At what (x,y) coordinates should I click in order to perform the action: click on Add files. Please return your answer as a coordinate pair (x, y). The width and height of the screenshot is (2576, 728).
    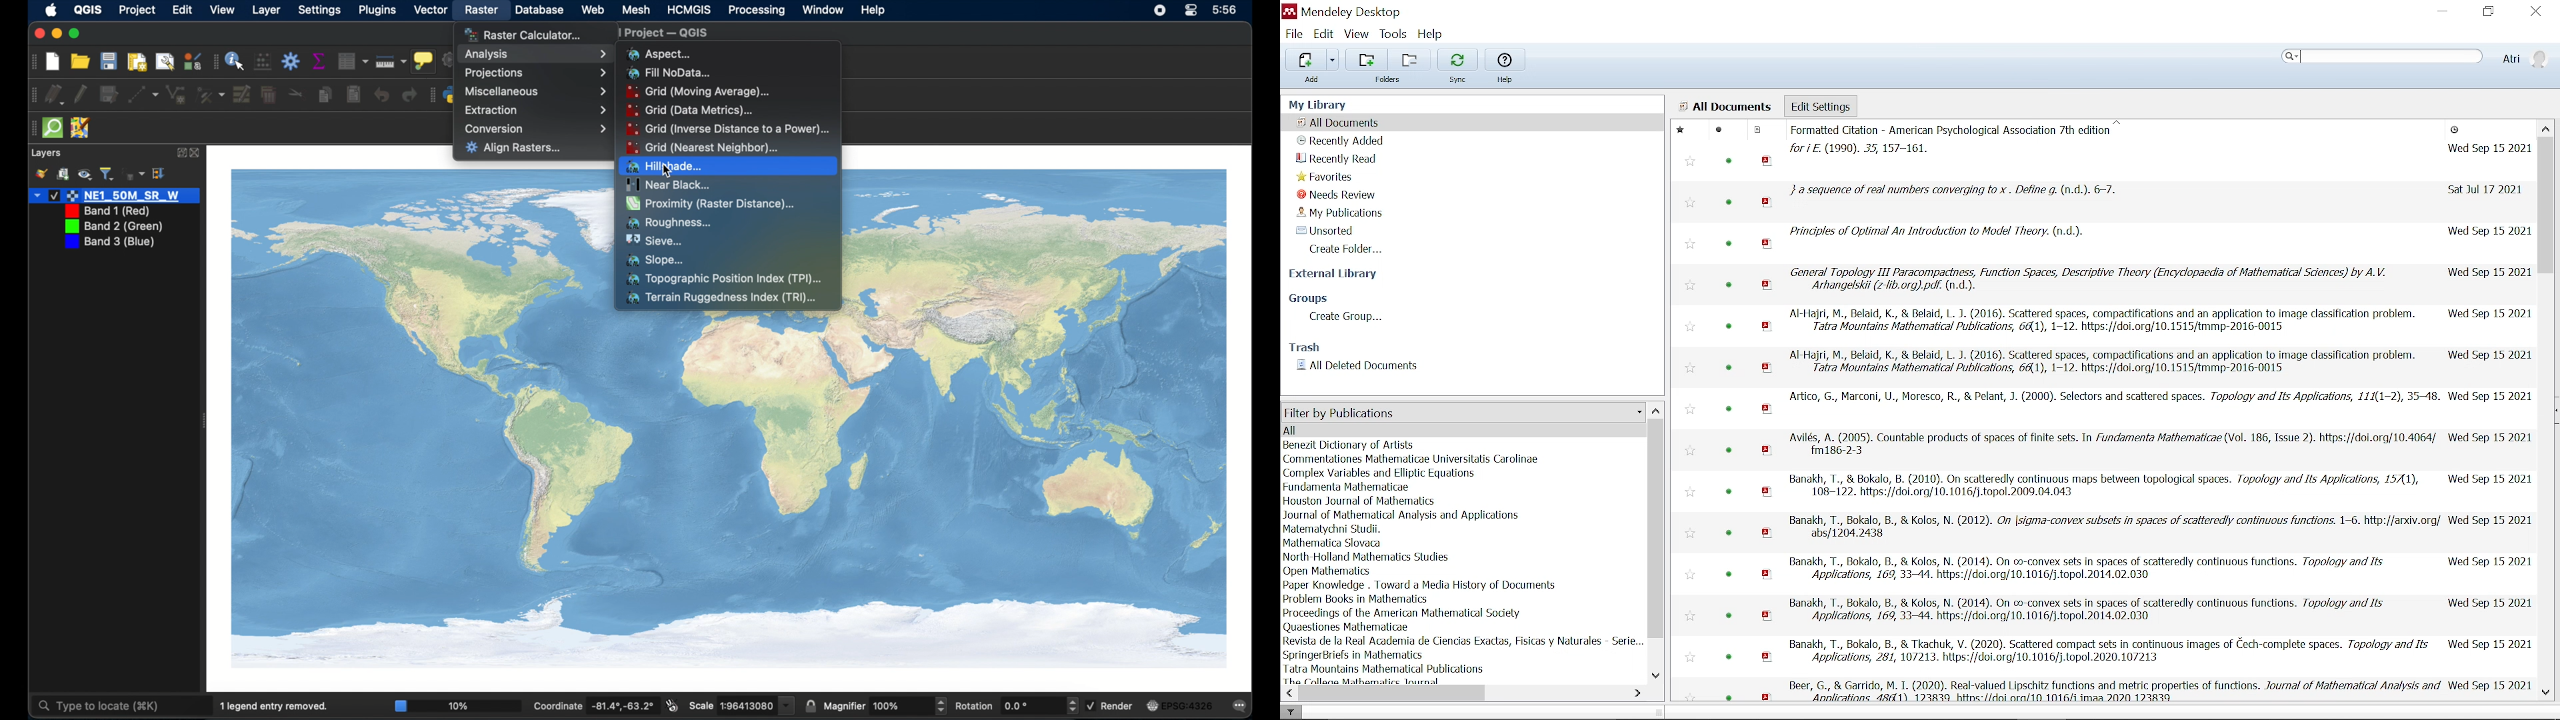
    Looking at the image, I should click on (1305, 59).